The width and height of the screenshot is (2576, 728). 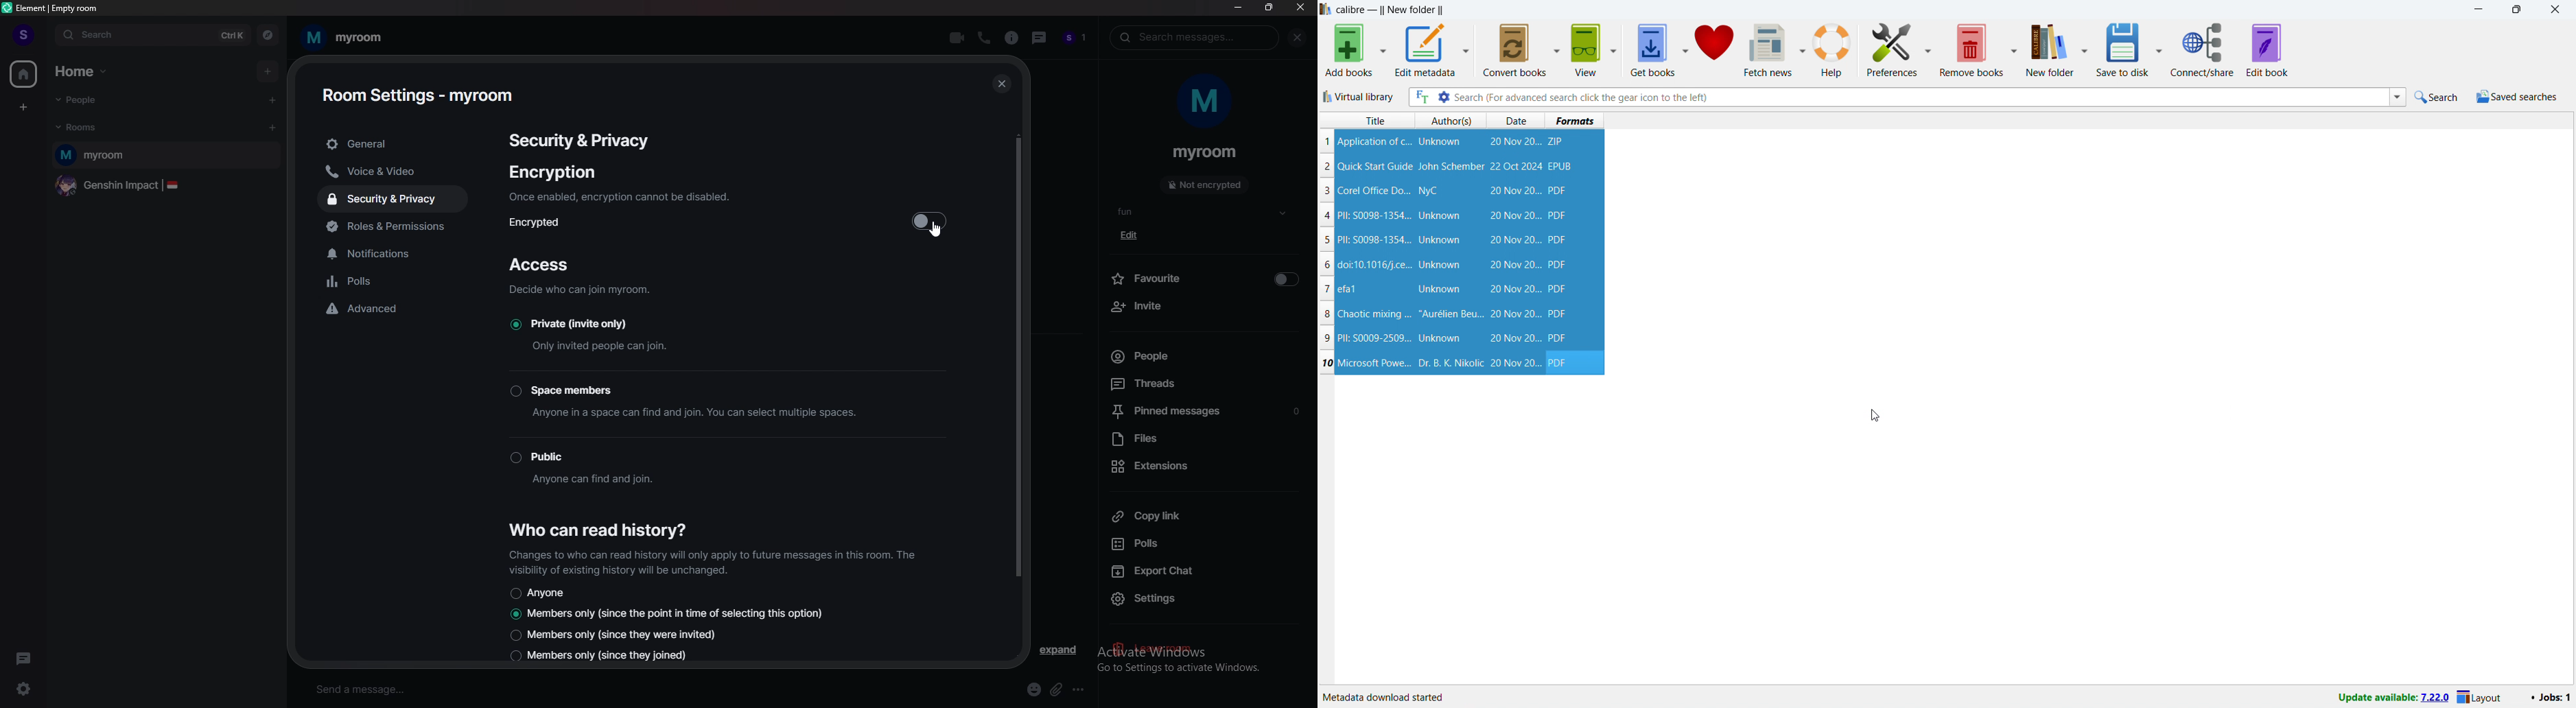 What do you see at coordinates (1514, 338) in the screenshot?
I see `20 Nov 20...` at bounding box center [1514, 338].